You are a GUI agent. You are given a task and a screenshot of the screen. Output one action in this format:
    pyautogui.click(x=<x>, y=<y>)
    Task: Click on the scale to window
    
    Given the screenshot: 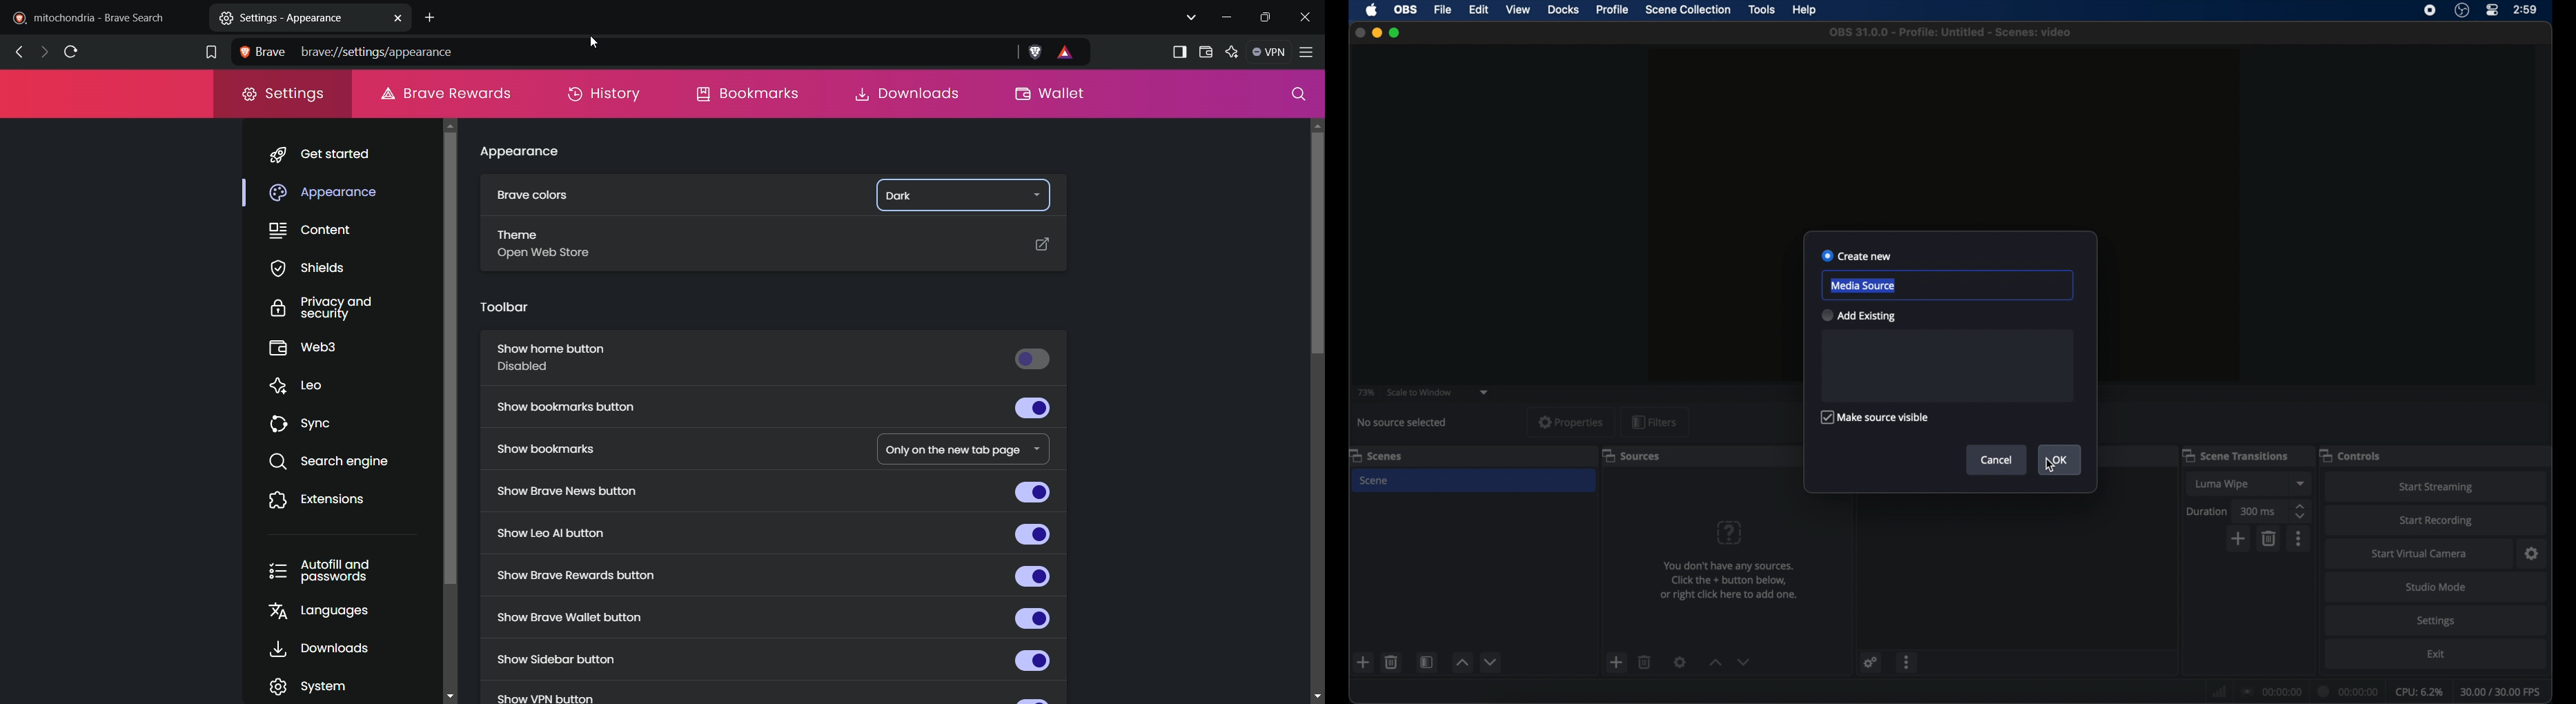 What is the action you would take?
    pyautogui.click(x=1421, y=392)
    